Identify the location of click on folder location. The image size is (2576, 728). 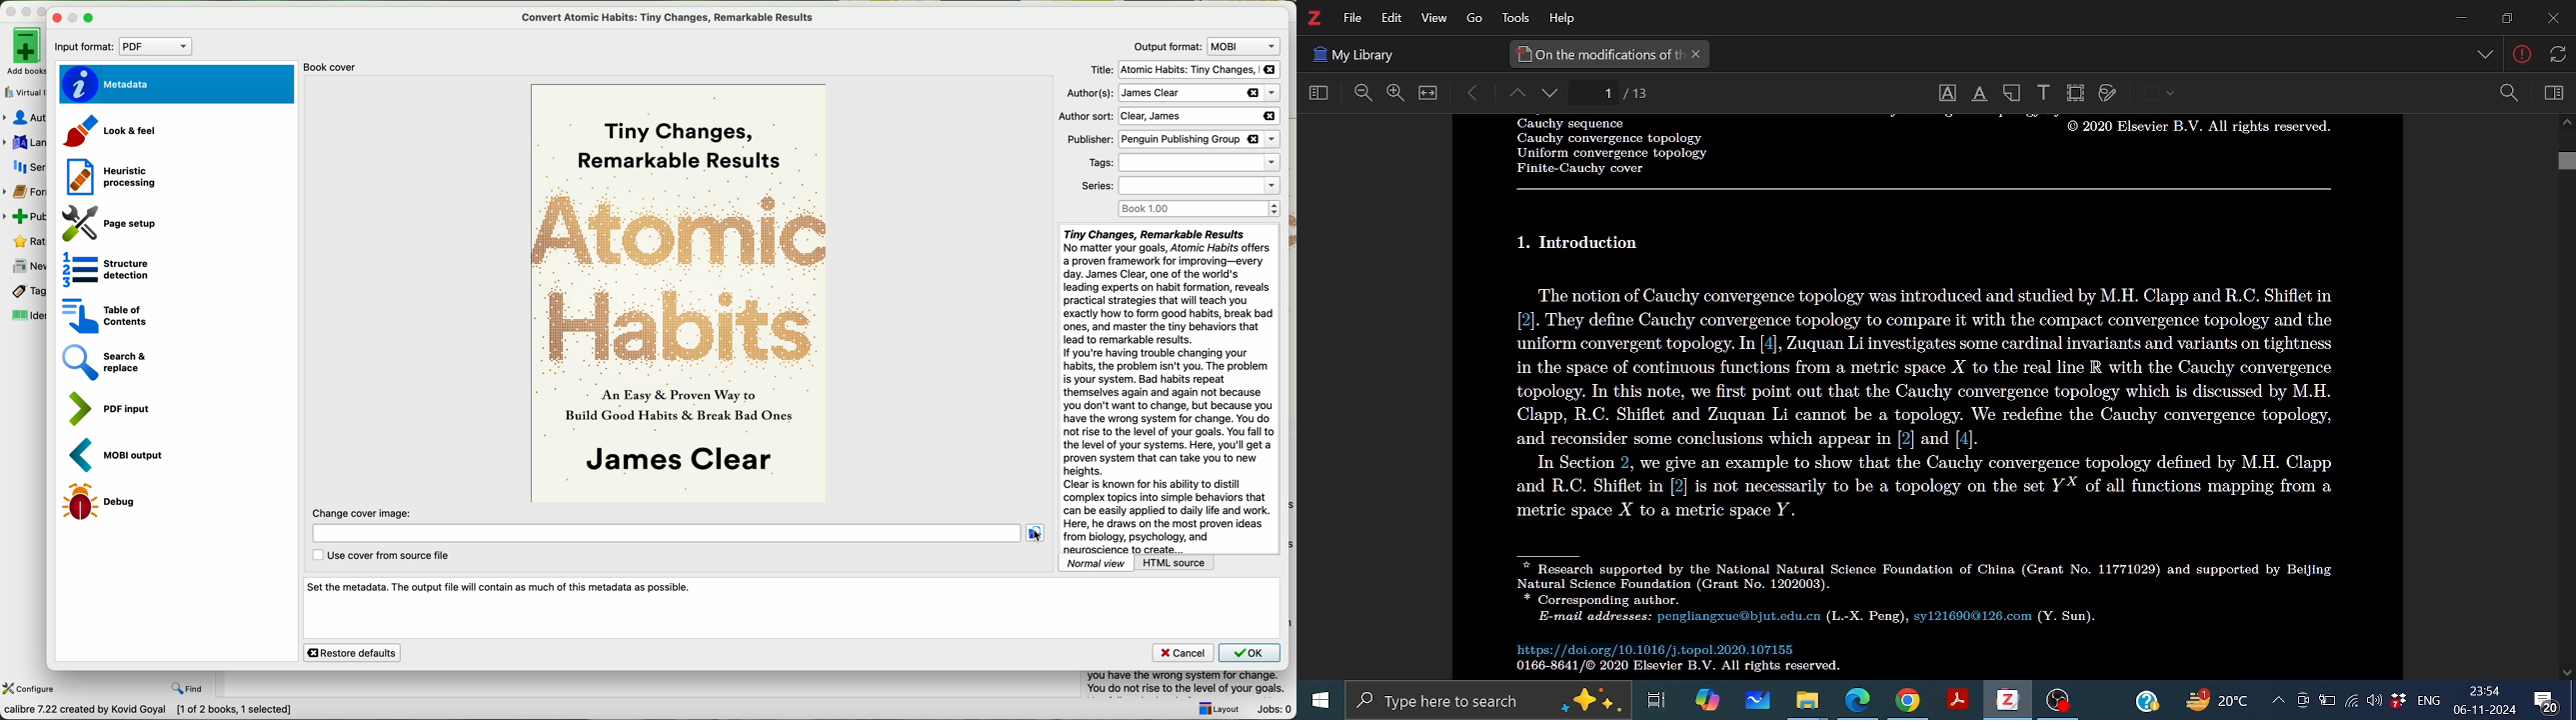
(1039, 533).